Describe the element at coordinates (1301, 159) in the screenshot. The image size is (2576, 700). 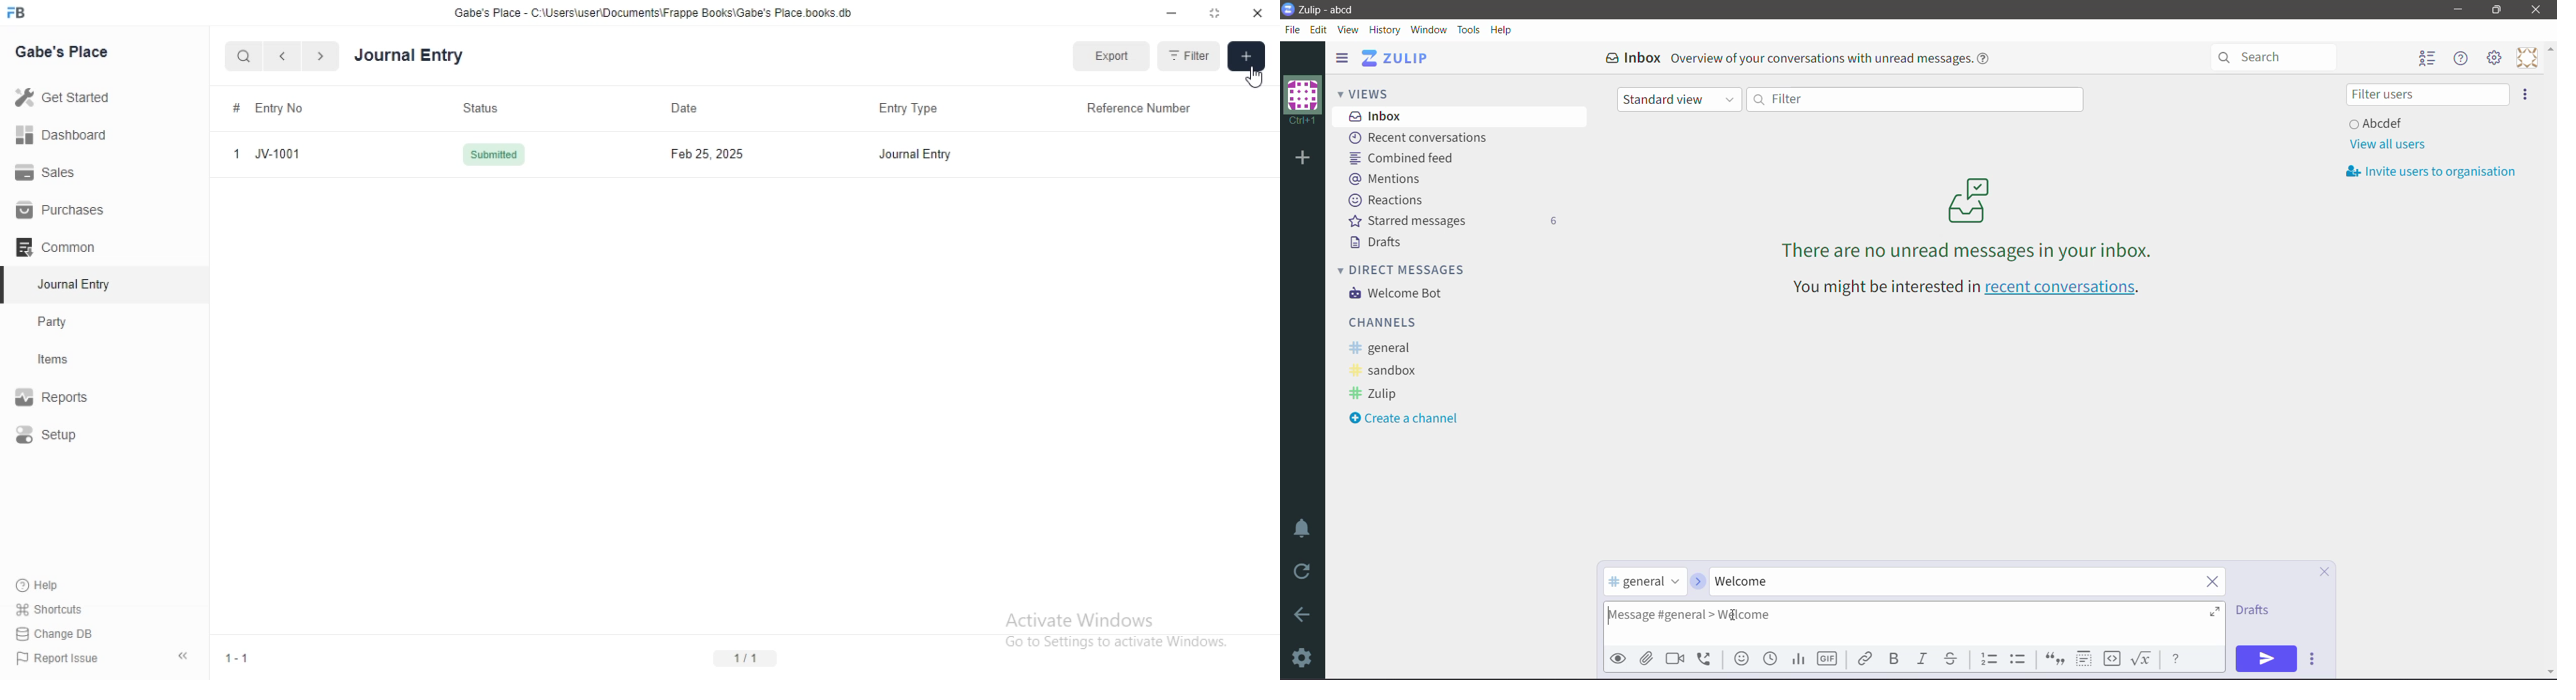
I see `Add organization` at that location.